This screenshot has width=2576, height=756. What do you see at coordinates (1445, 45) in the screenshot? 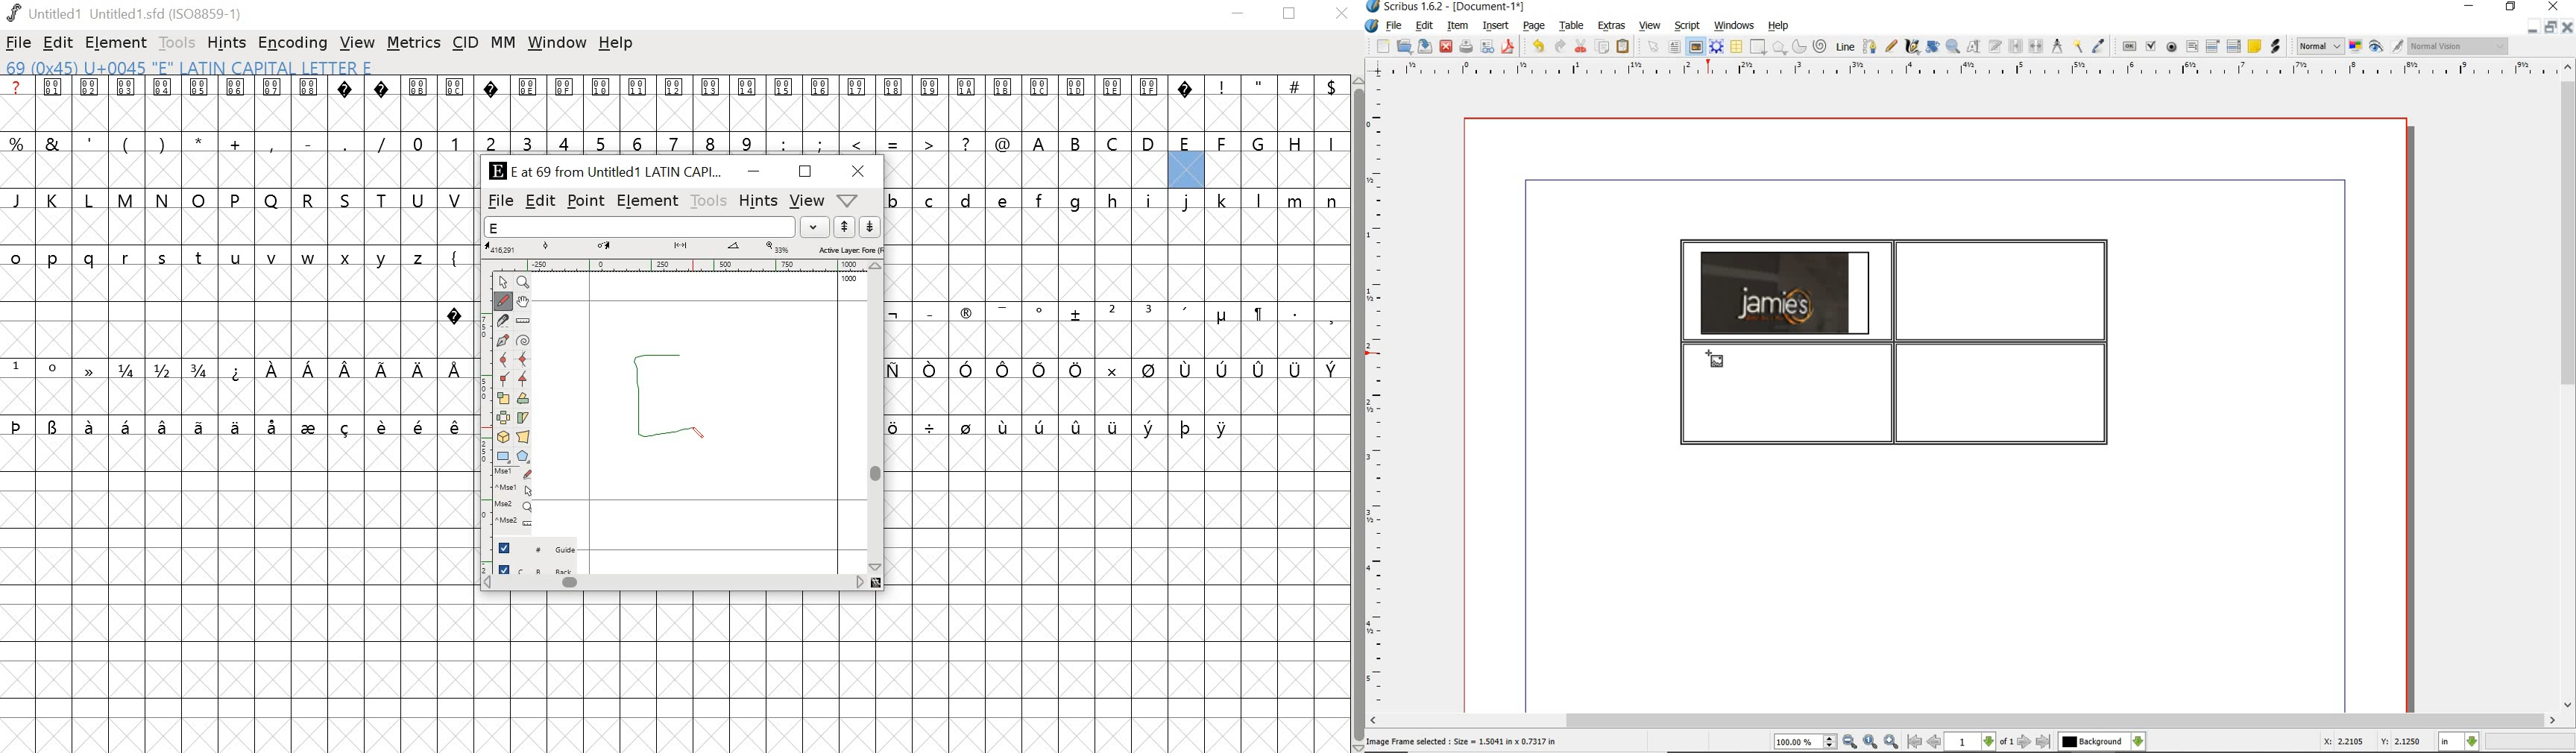
I see `close` at bounding box center [1445, 45].